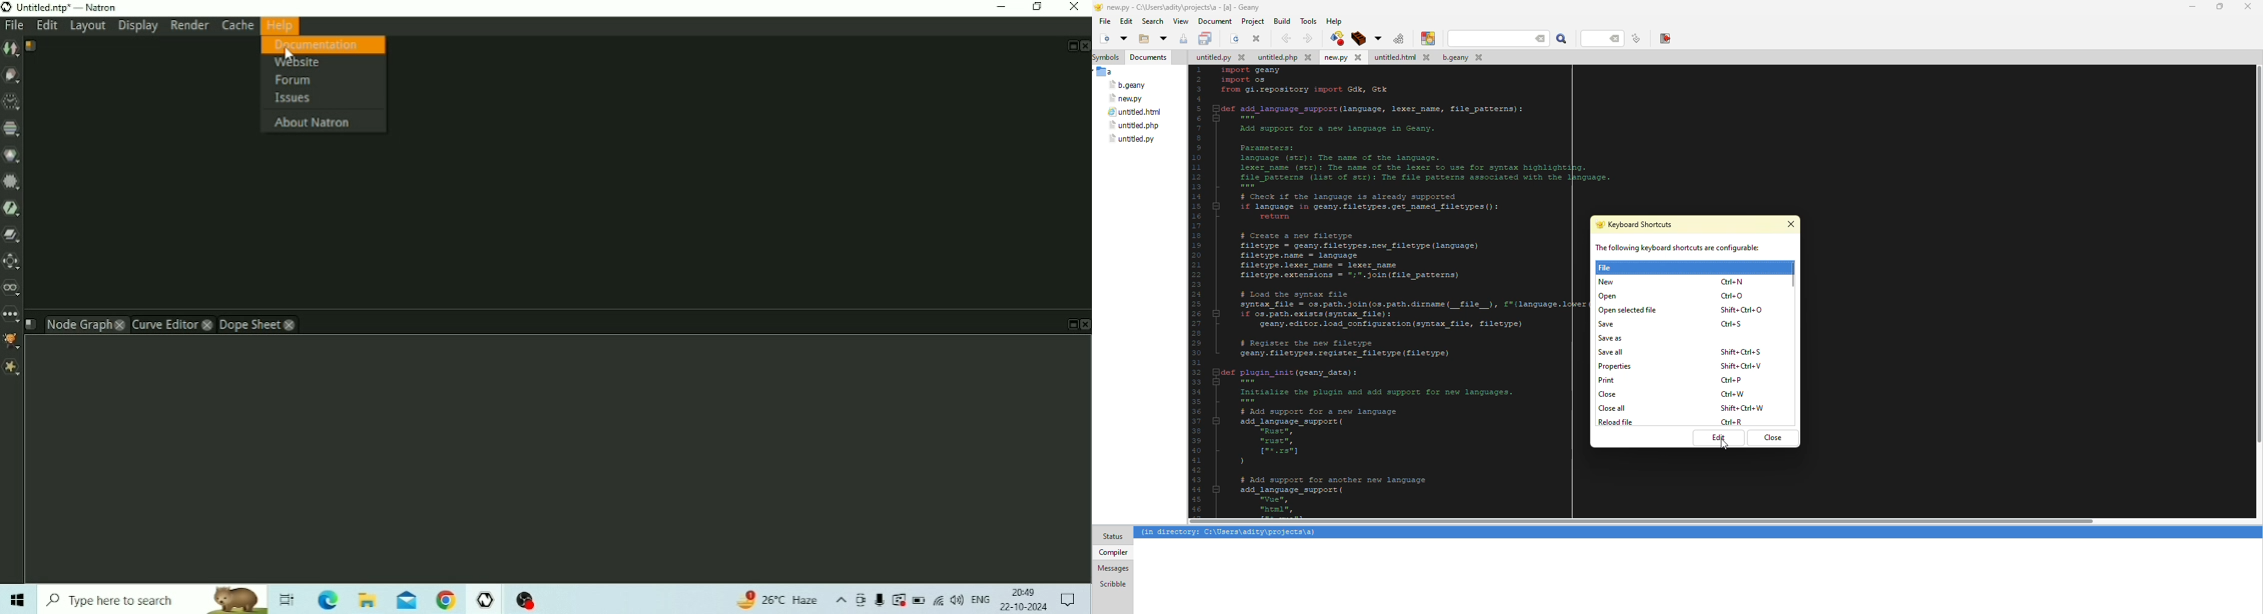 The height and width of the screenshot is (616, 2268). I want to click on color, so click(1426, 38).